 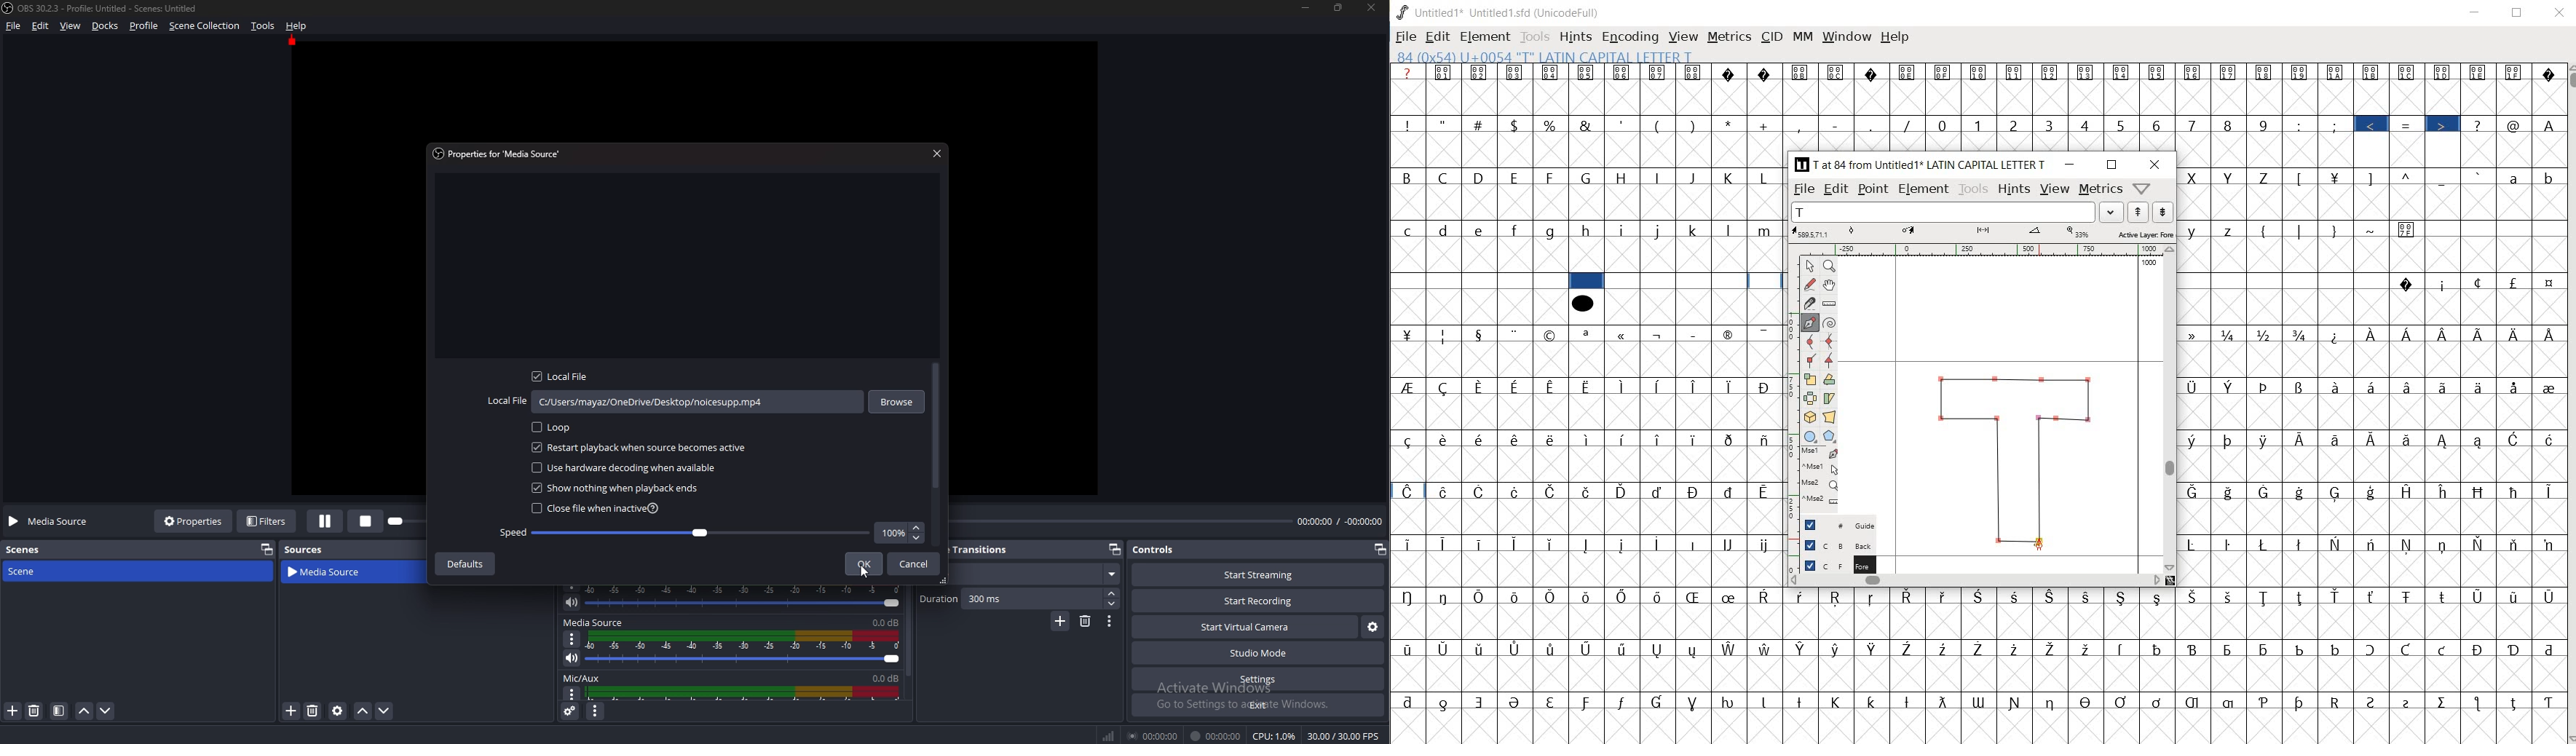 I want to click on Symbol, so click(x=2512, y=595).